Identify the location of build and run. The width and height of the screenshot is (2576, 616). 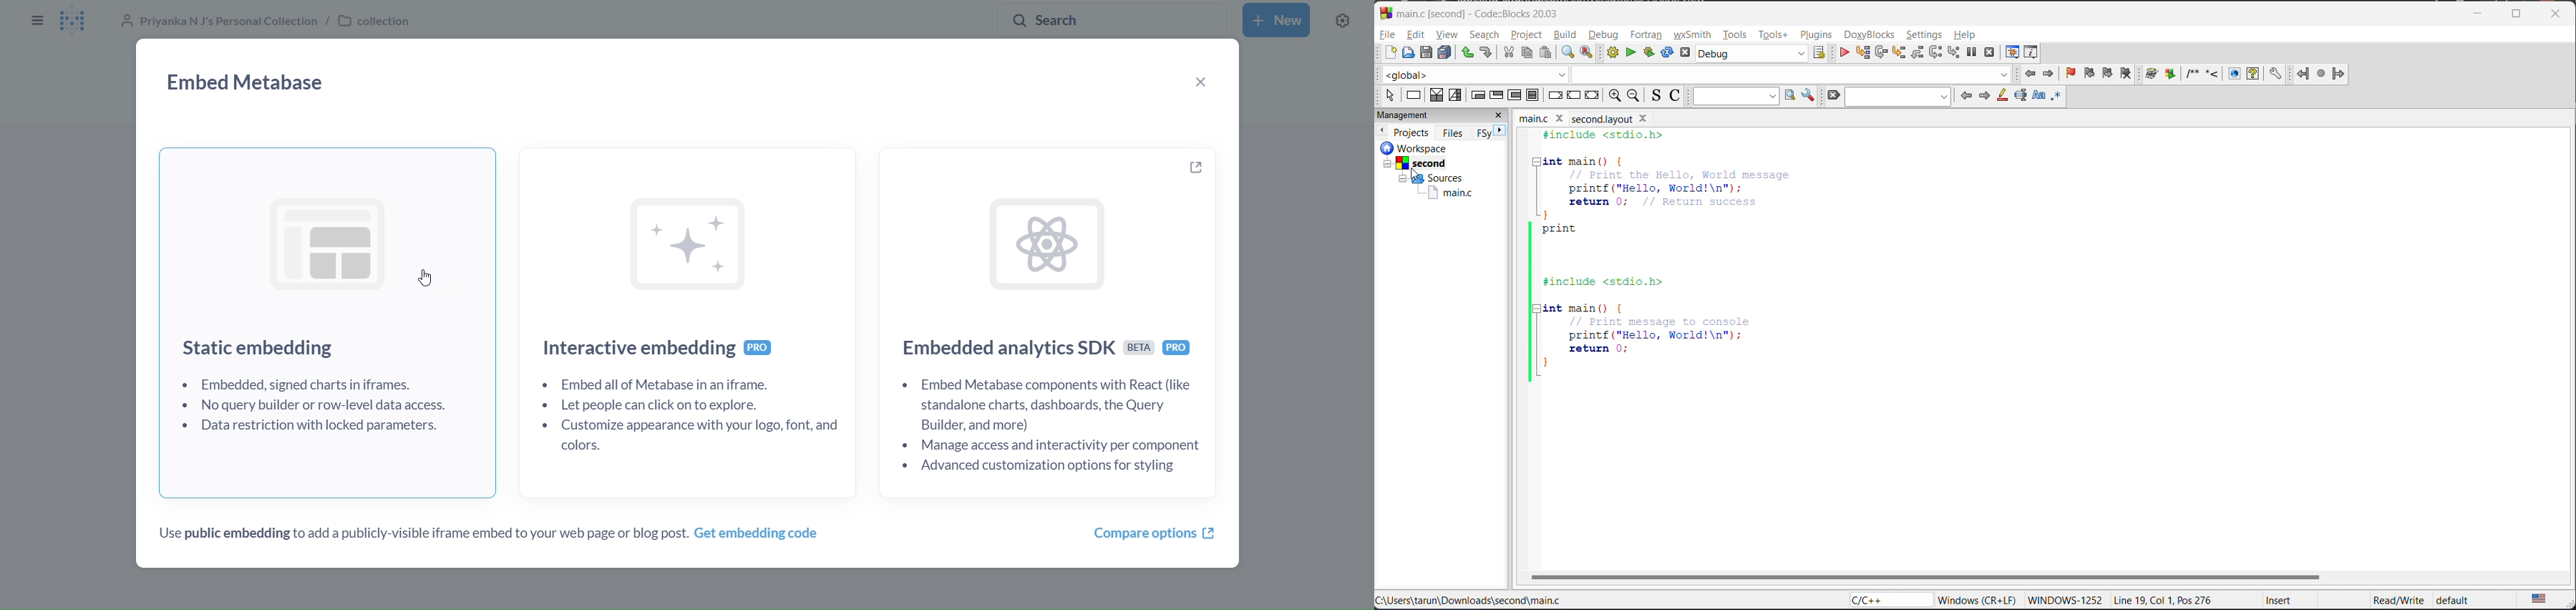
(1649, 51).